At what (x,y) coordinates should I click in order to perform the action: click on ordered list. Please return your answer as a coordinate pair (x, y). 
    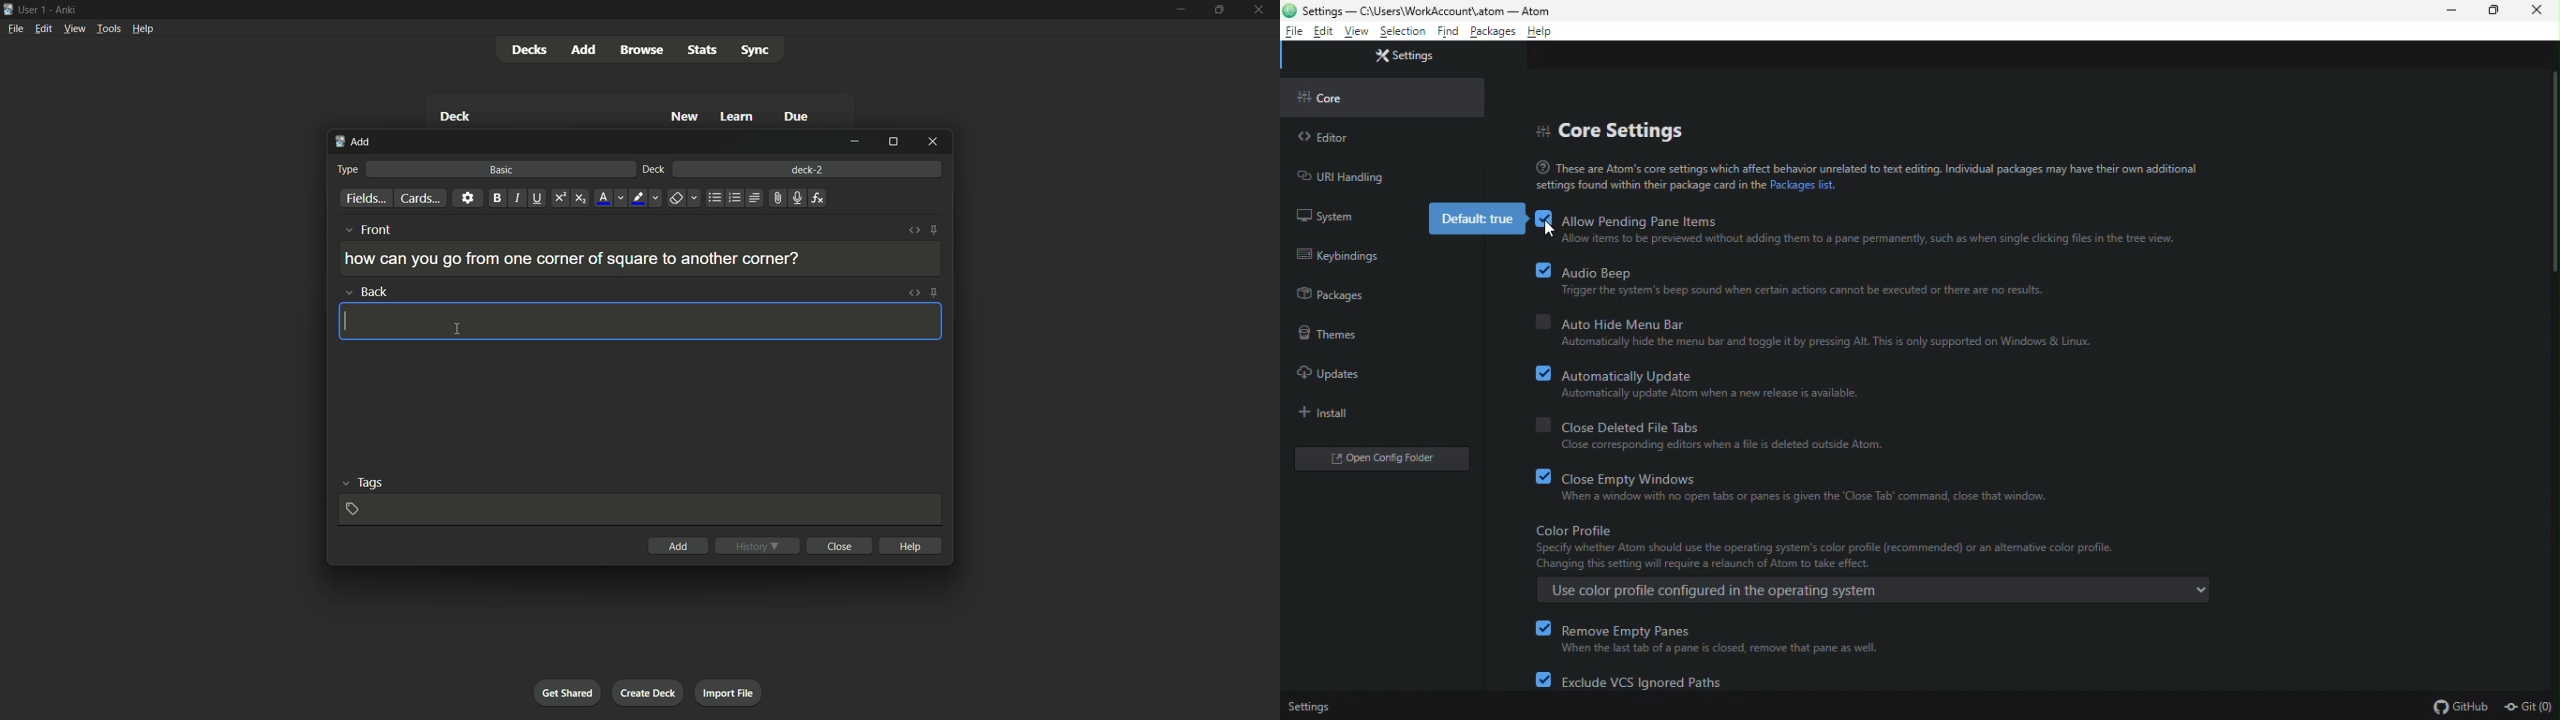
    Looking at the image, I should click on (733, 199).